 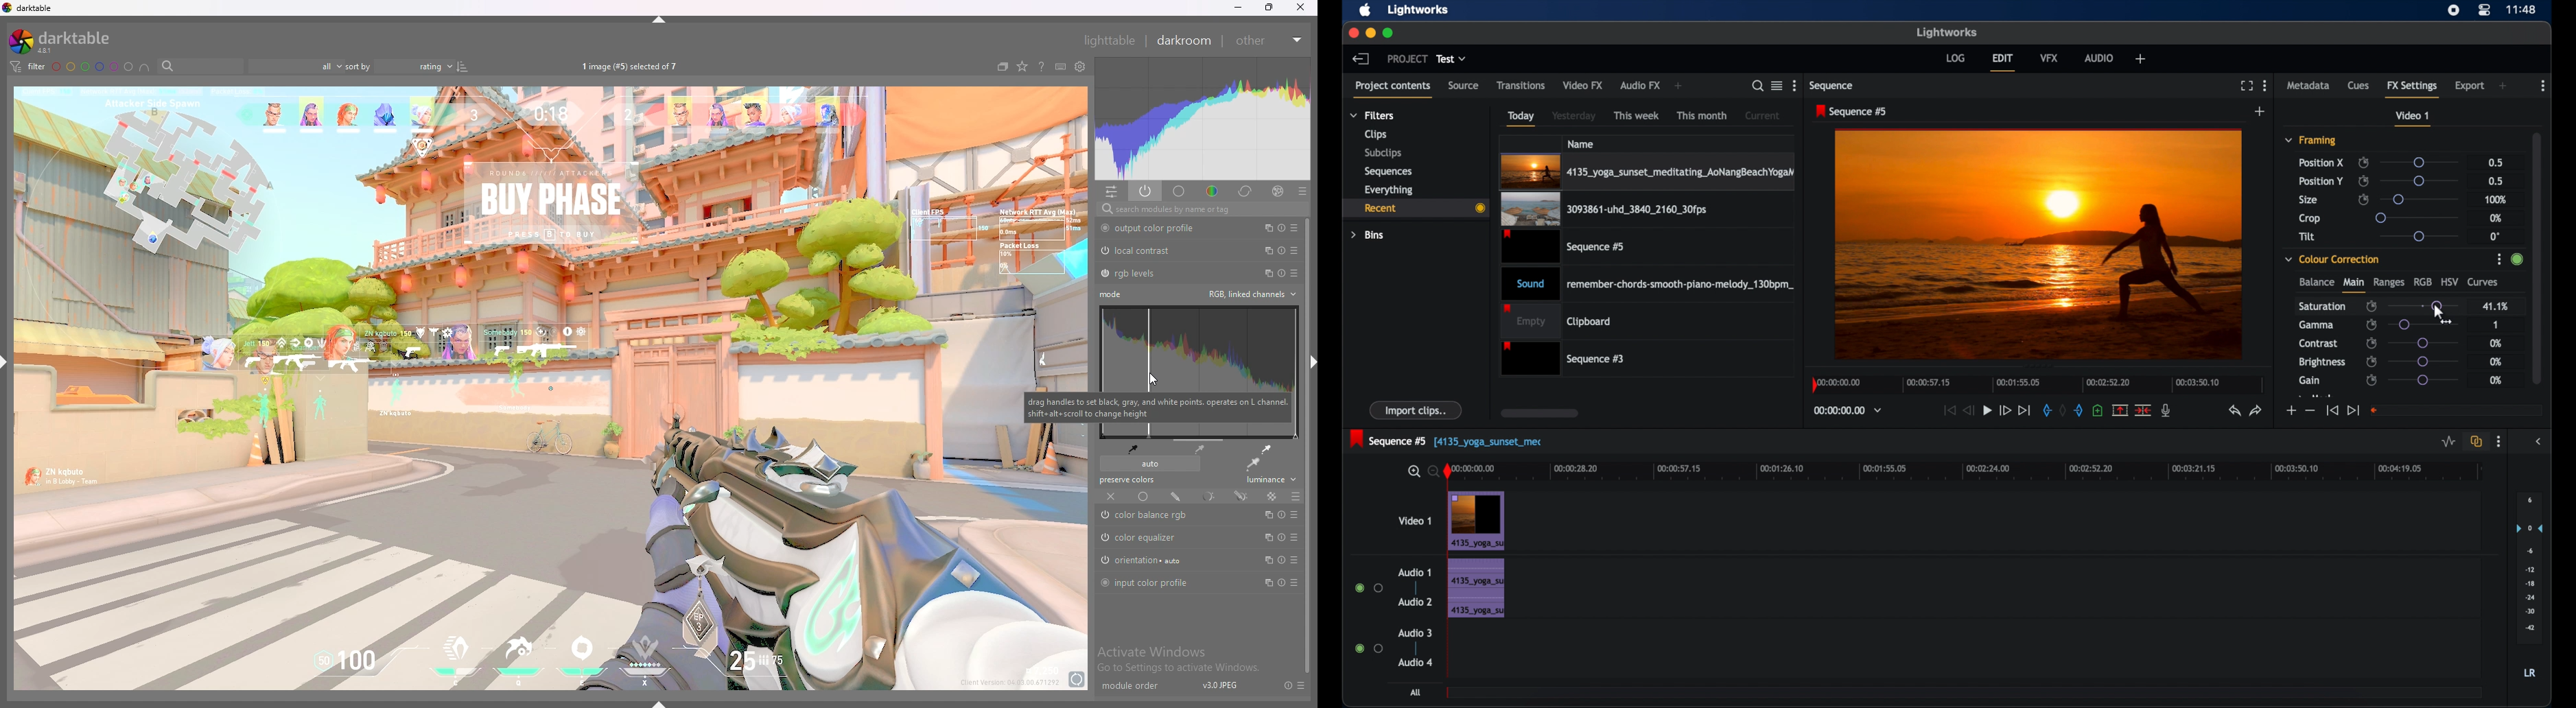 What do you see at coordinates (1159, 228) in the screenshot?
I see `output color profile` at bounding box center [1159, 228].